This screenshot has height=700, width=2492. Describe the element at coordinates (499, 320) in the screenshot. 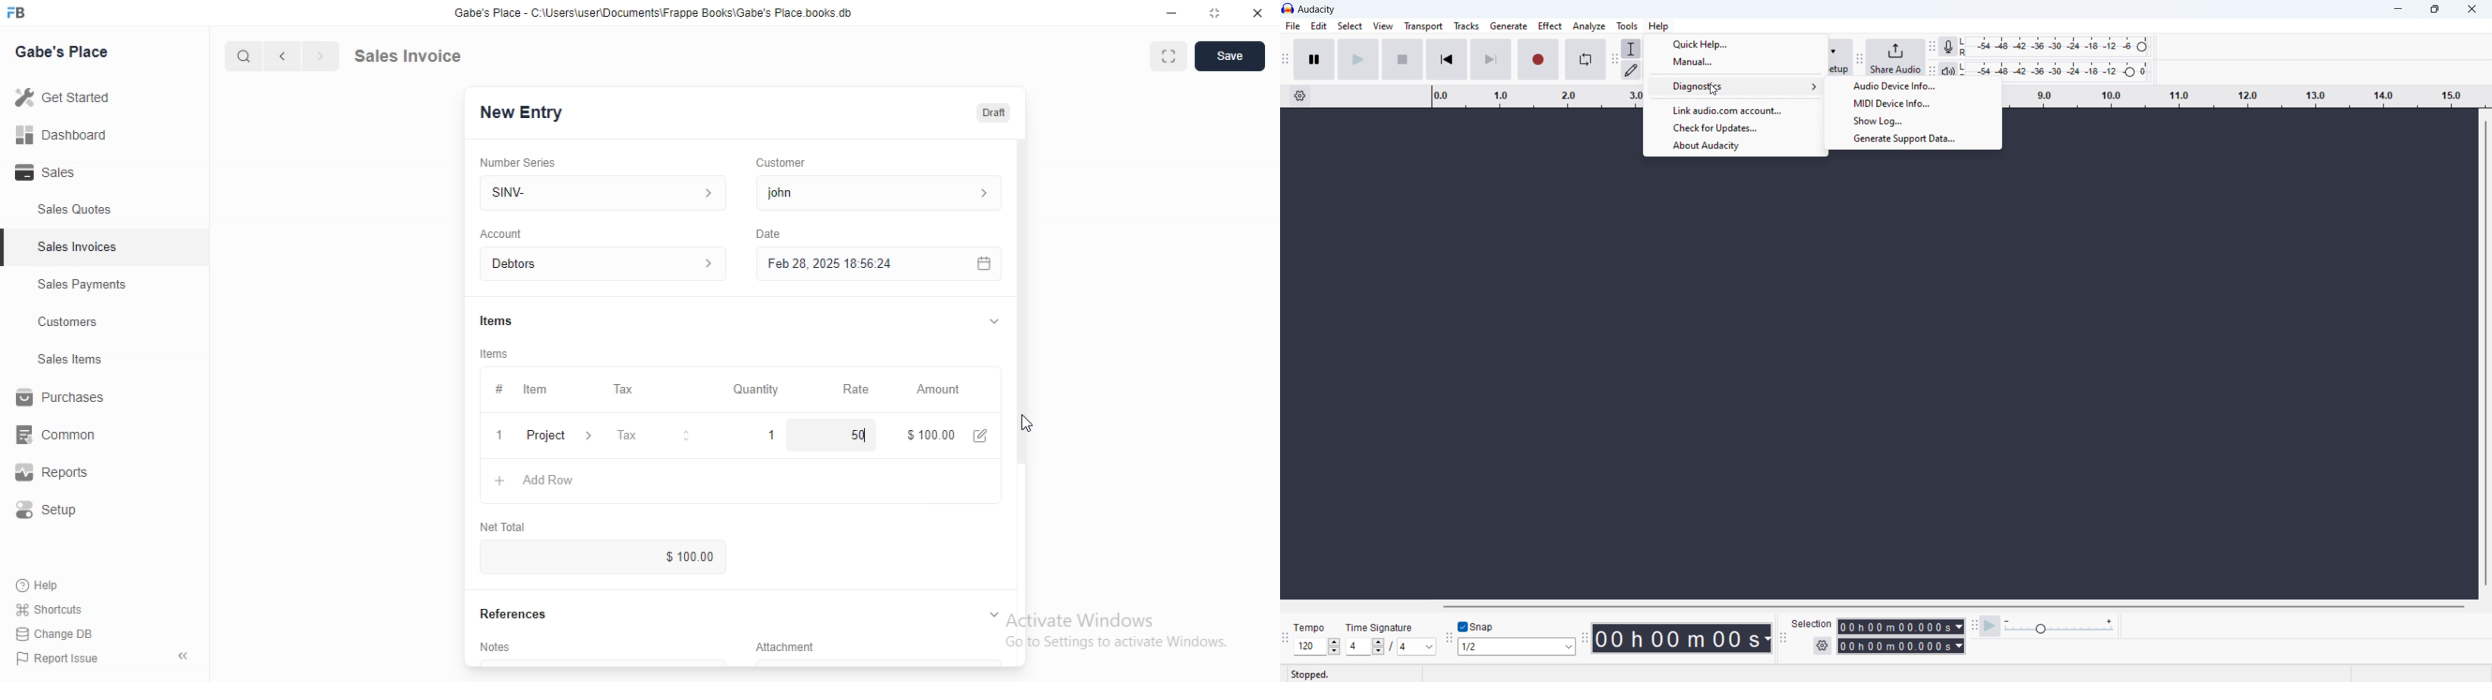

I see `` at that location.